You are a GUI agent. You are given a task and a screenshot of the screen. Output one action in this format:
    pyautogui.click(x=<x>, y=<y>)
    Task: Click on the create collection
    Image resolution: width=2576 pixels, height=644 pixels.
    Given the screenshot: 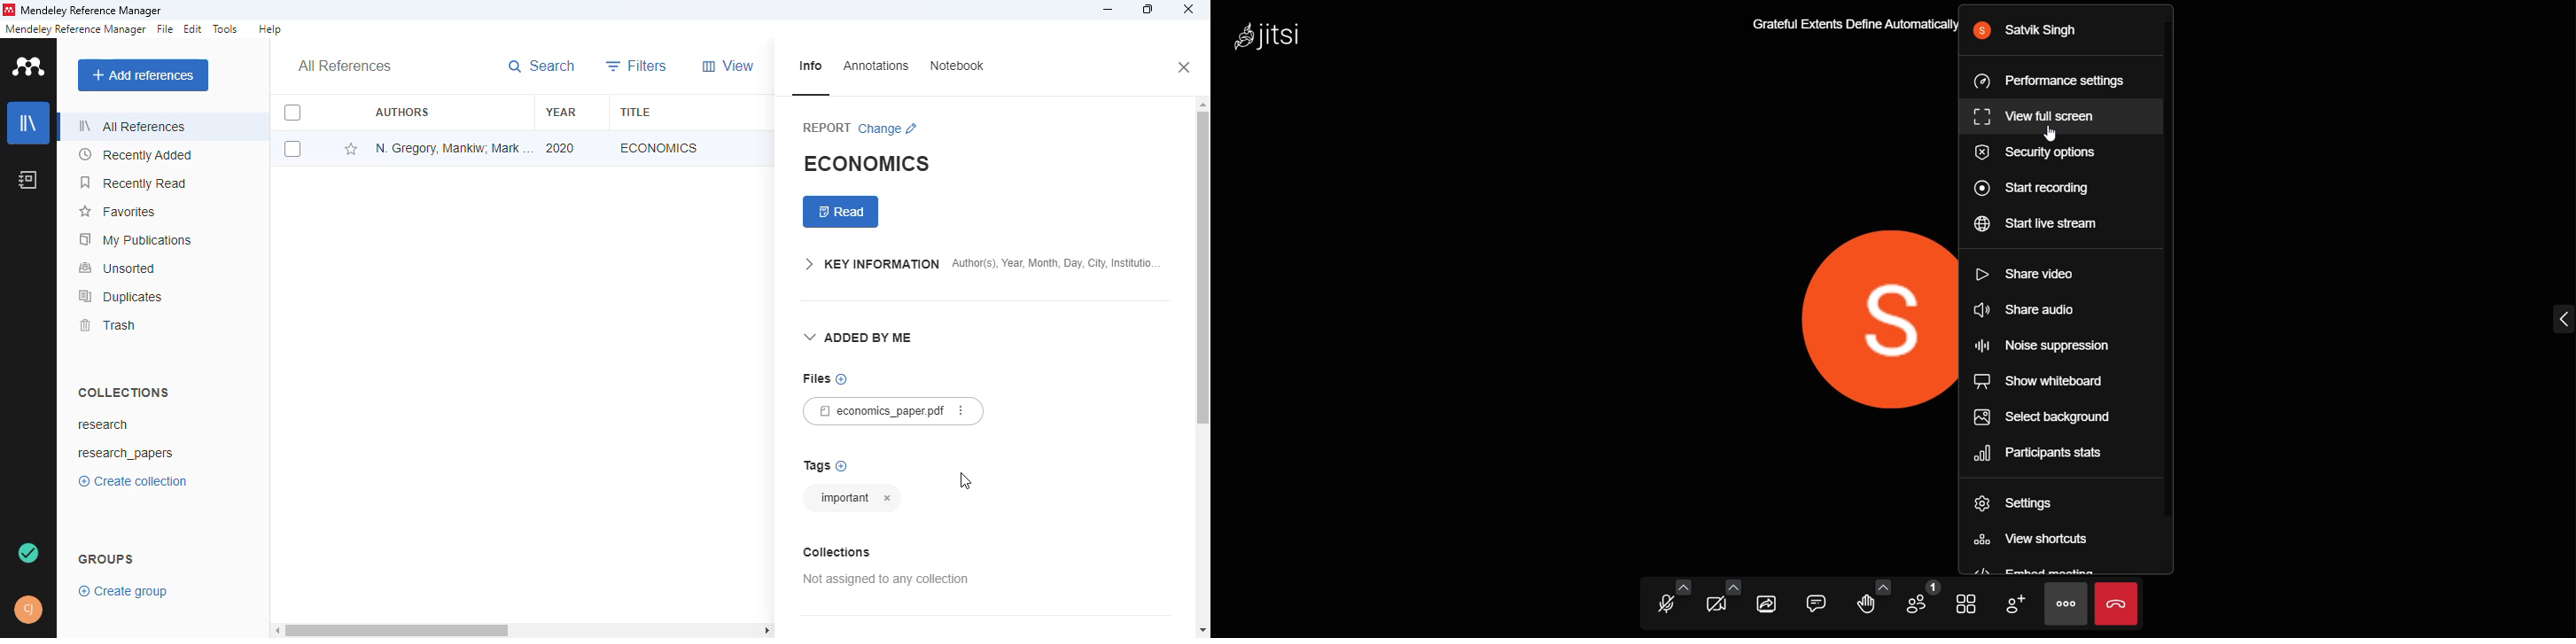 What is the action you would take?
    pyautogui.click(x=132, y=481)
    